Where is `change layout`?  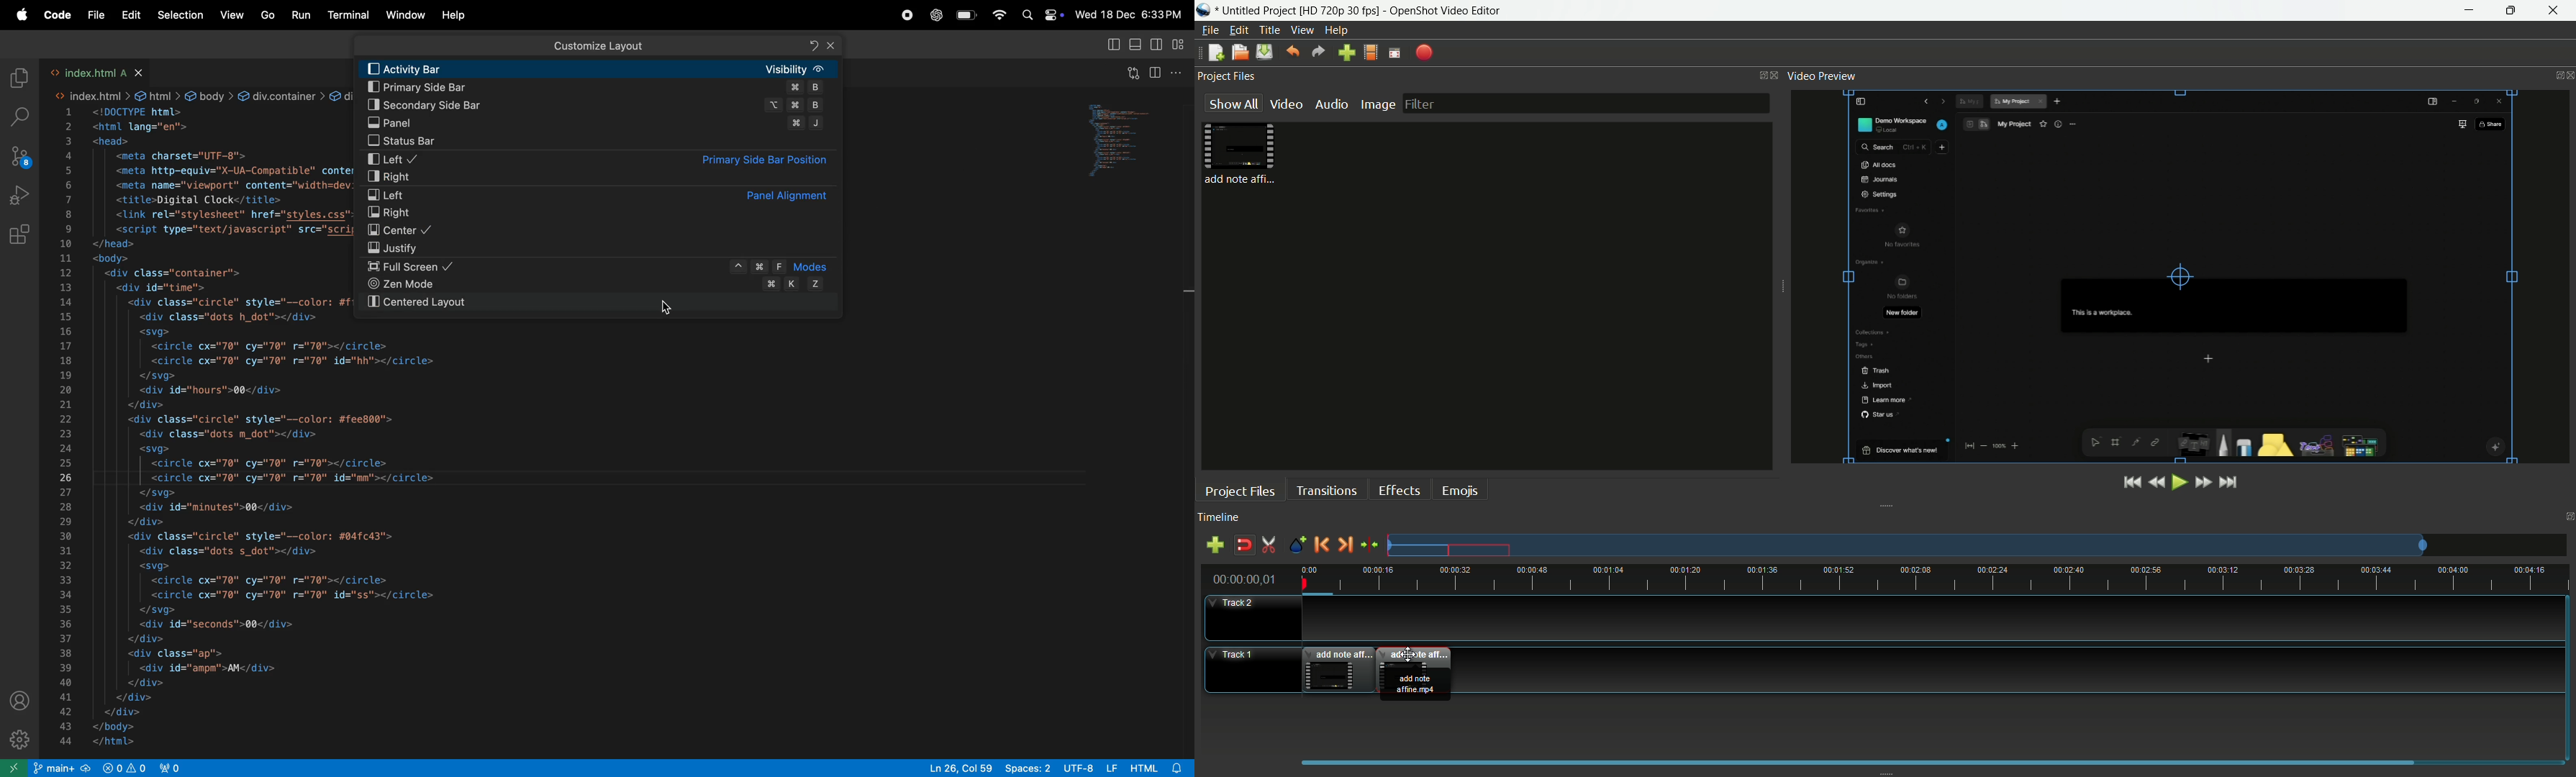
change layout is located at coordinates (1757, 76).